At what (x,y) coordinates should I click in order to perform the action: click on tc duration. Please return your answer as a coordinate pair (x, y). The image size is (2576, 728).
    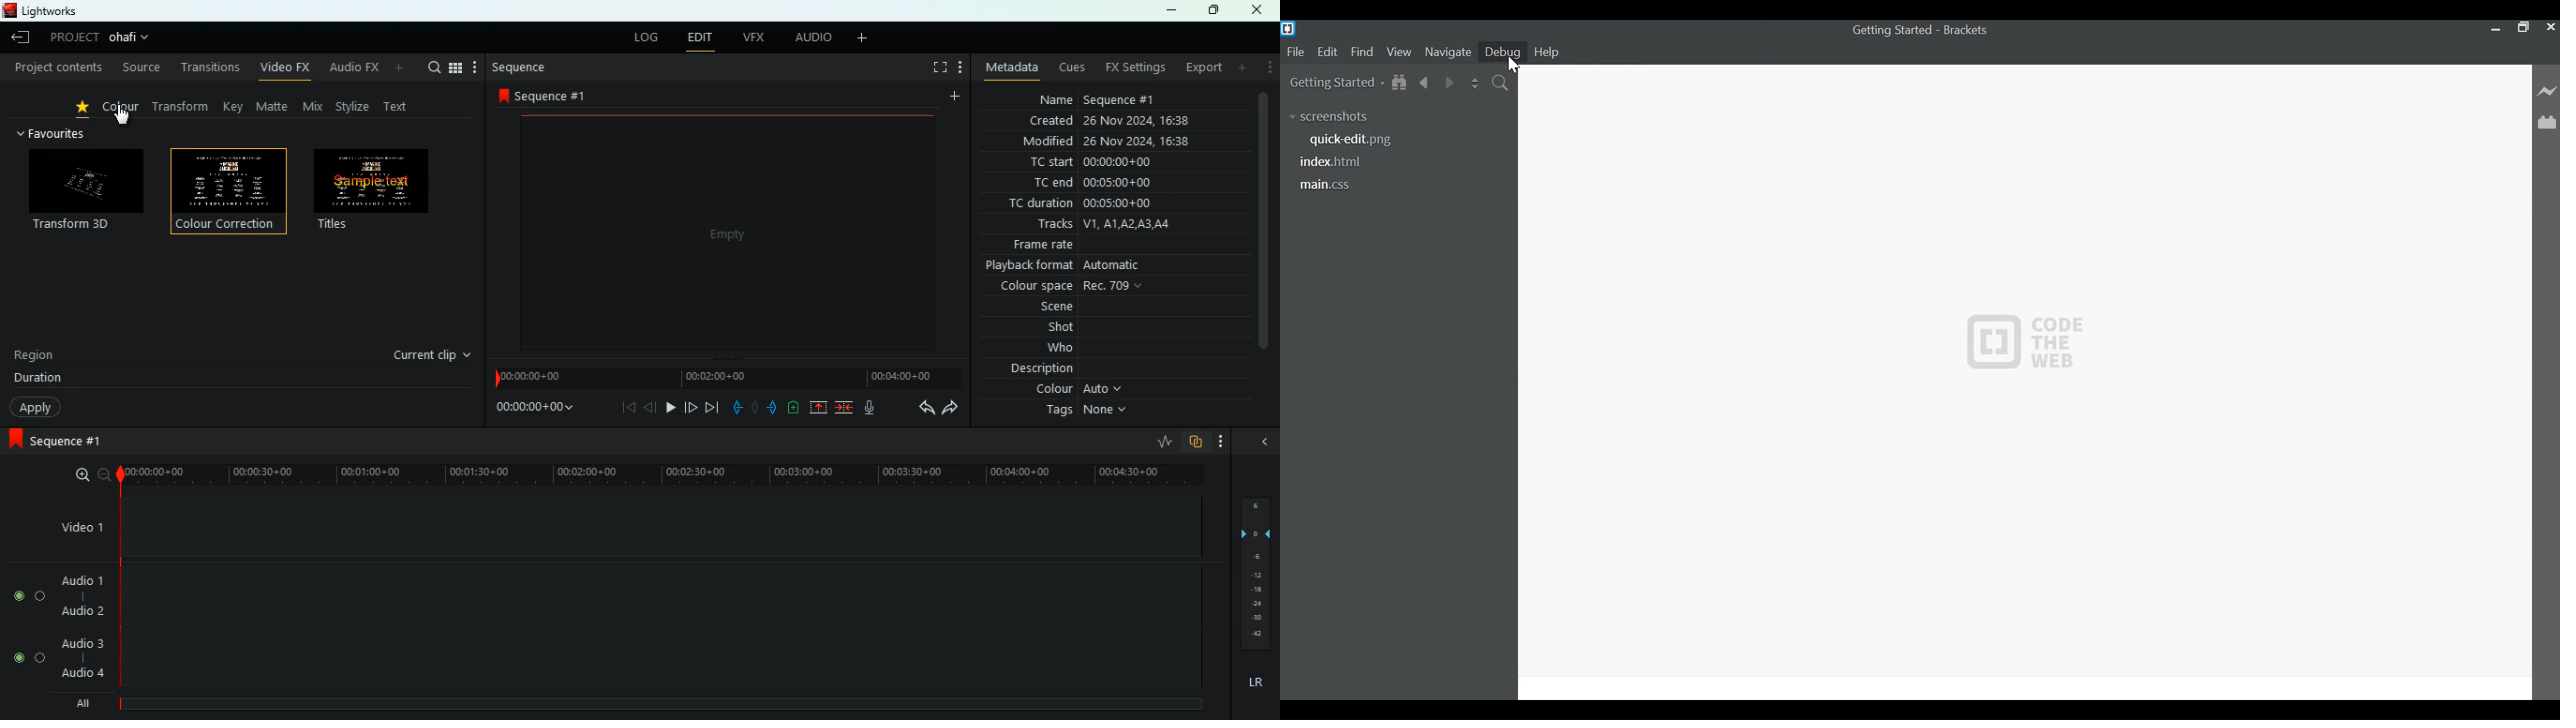
    Looking at the image, I should click on (1089, 205).